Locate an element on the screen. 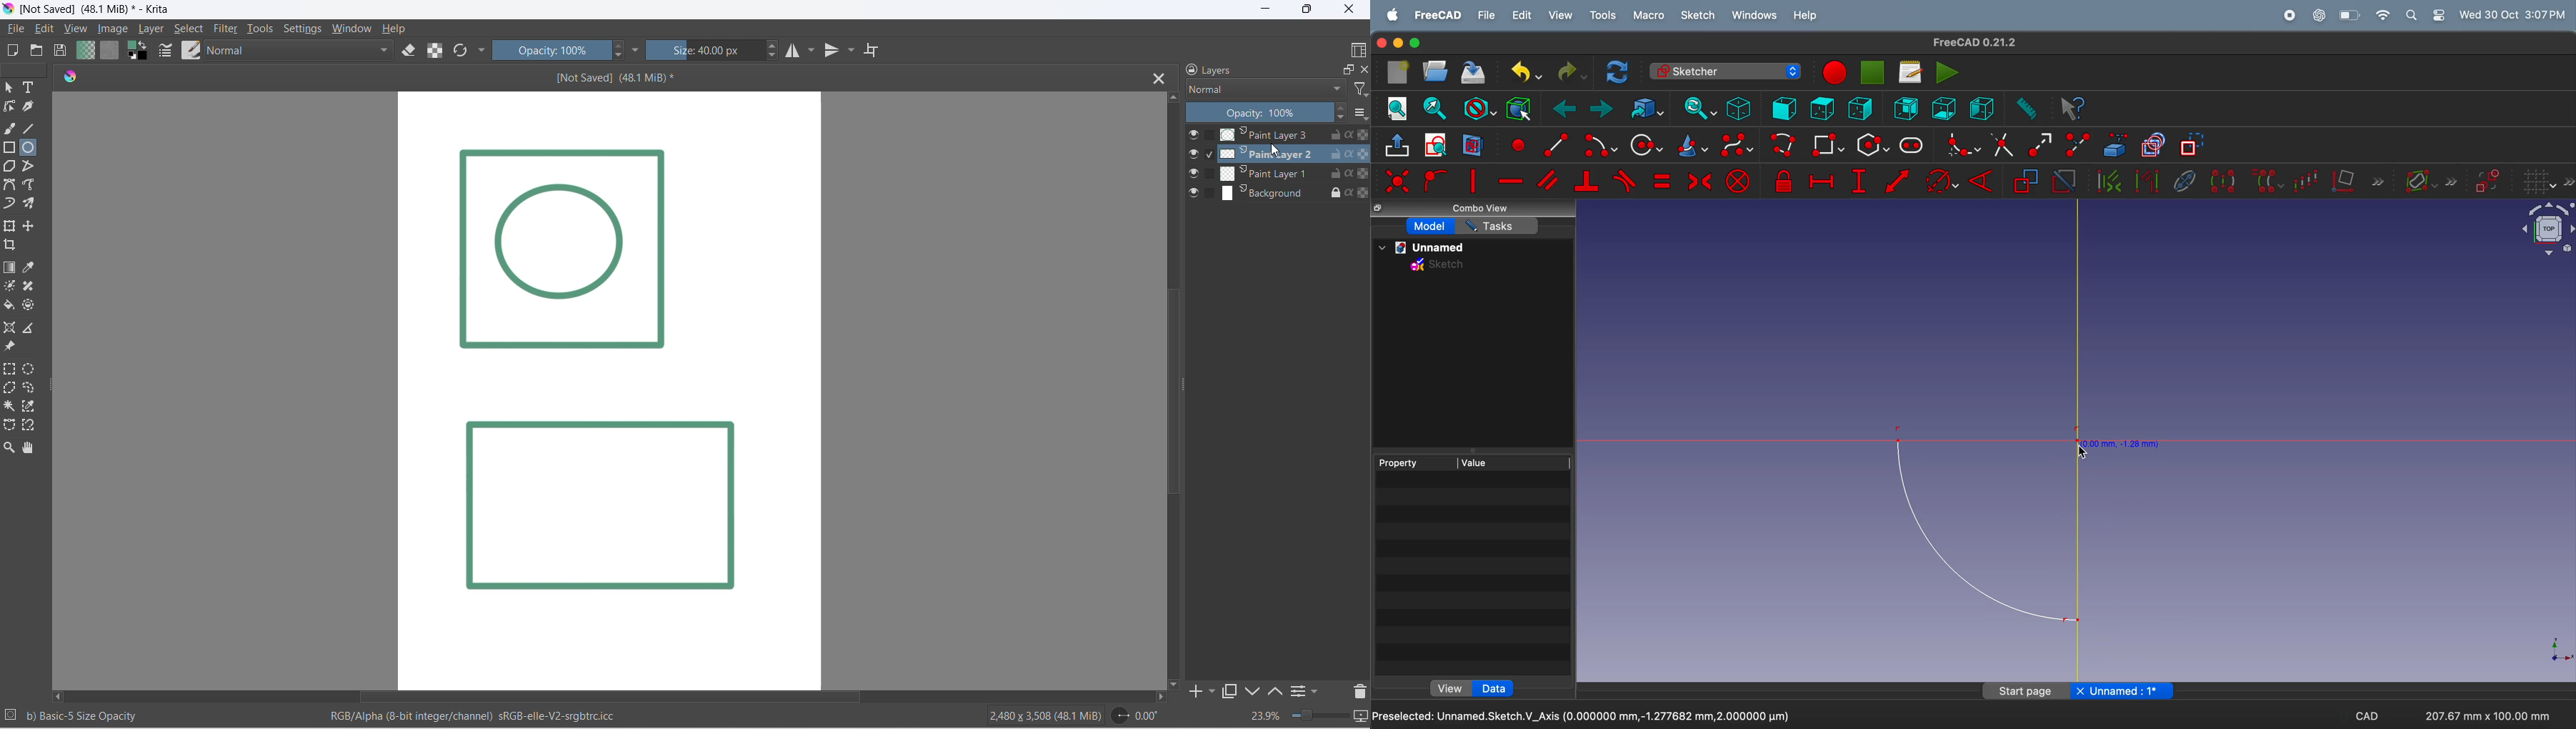 The image size is (2576, 756). file is located at coordinates (1487, 16).